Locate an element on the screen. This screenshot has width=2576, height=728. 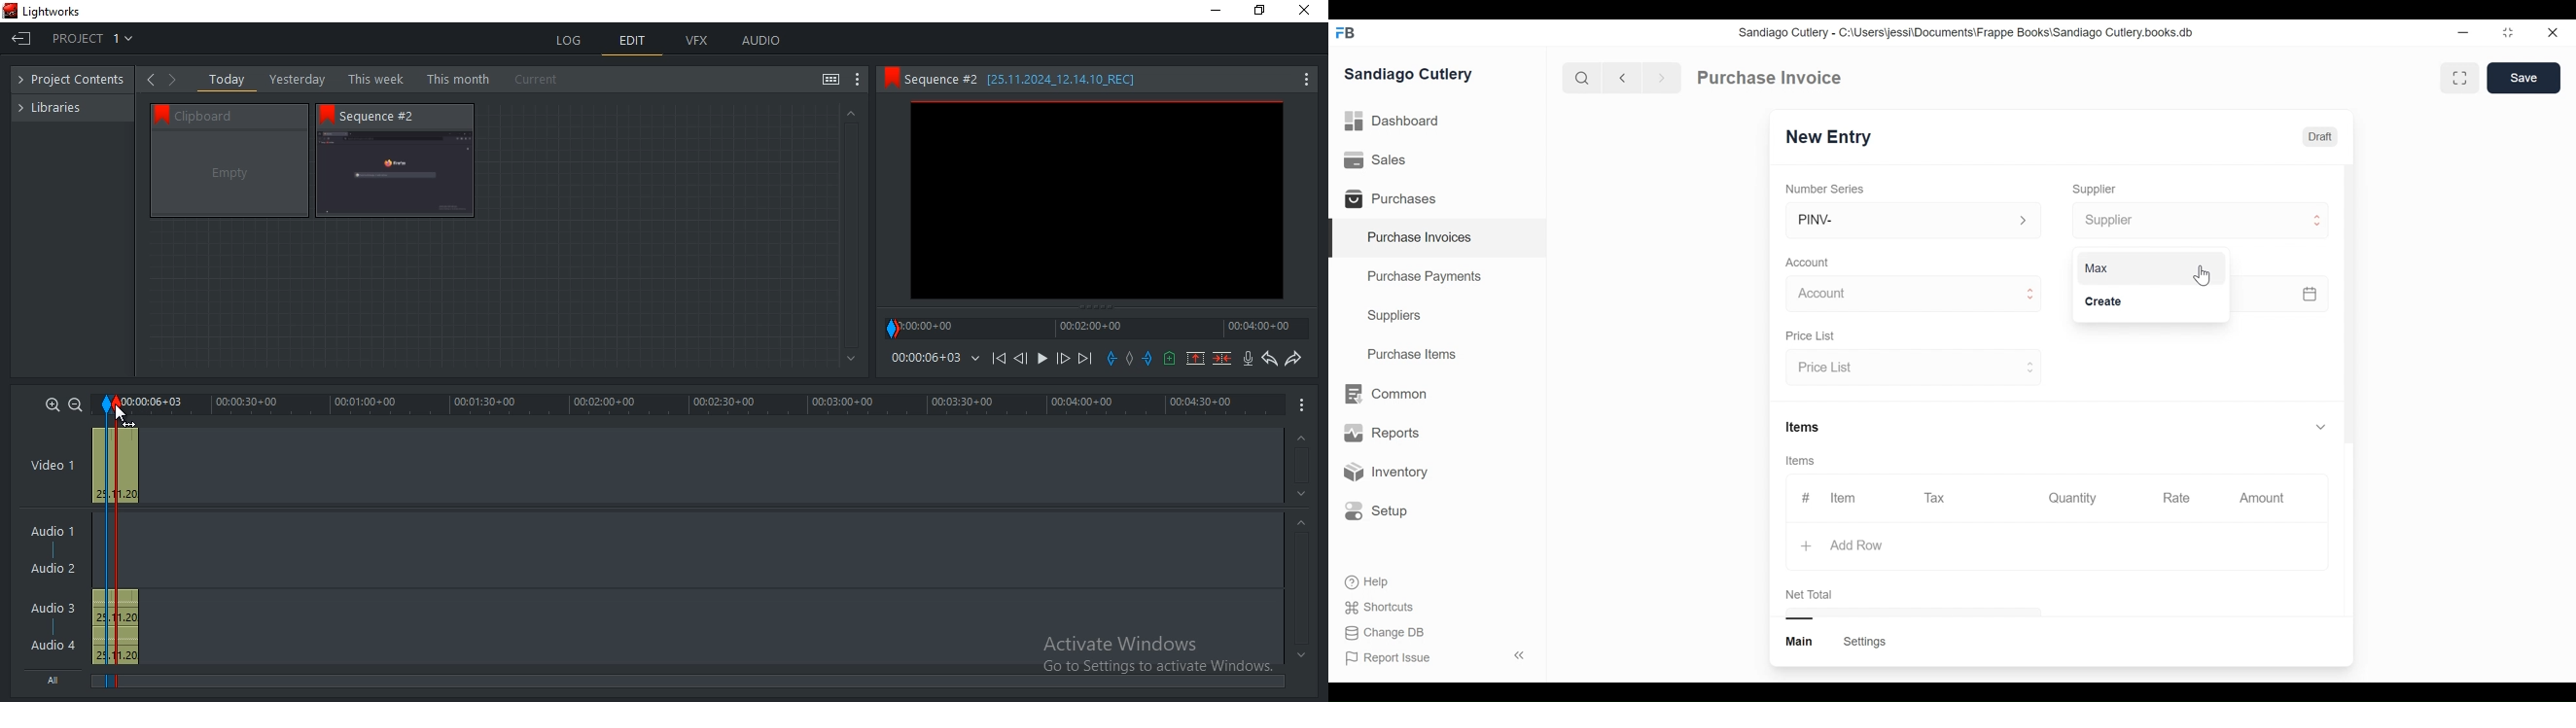
Number Series is located at coordinates (1826, 189).